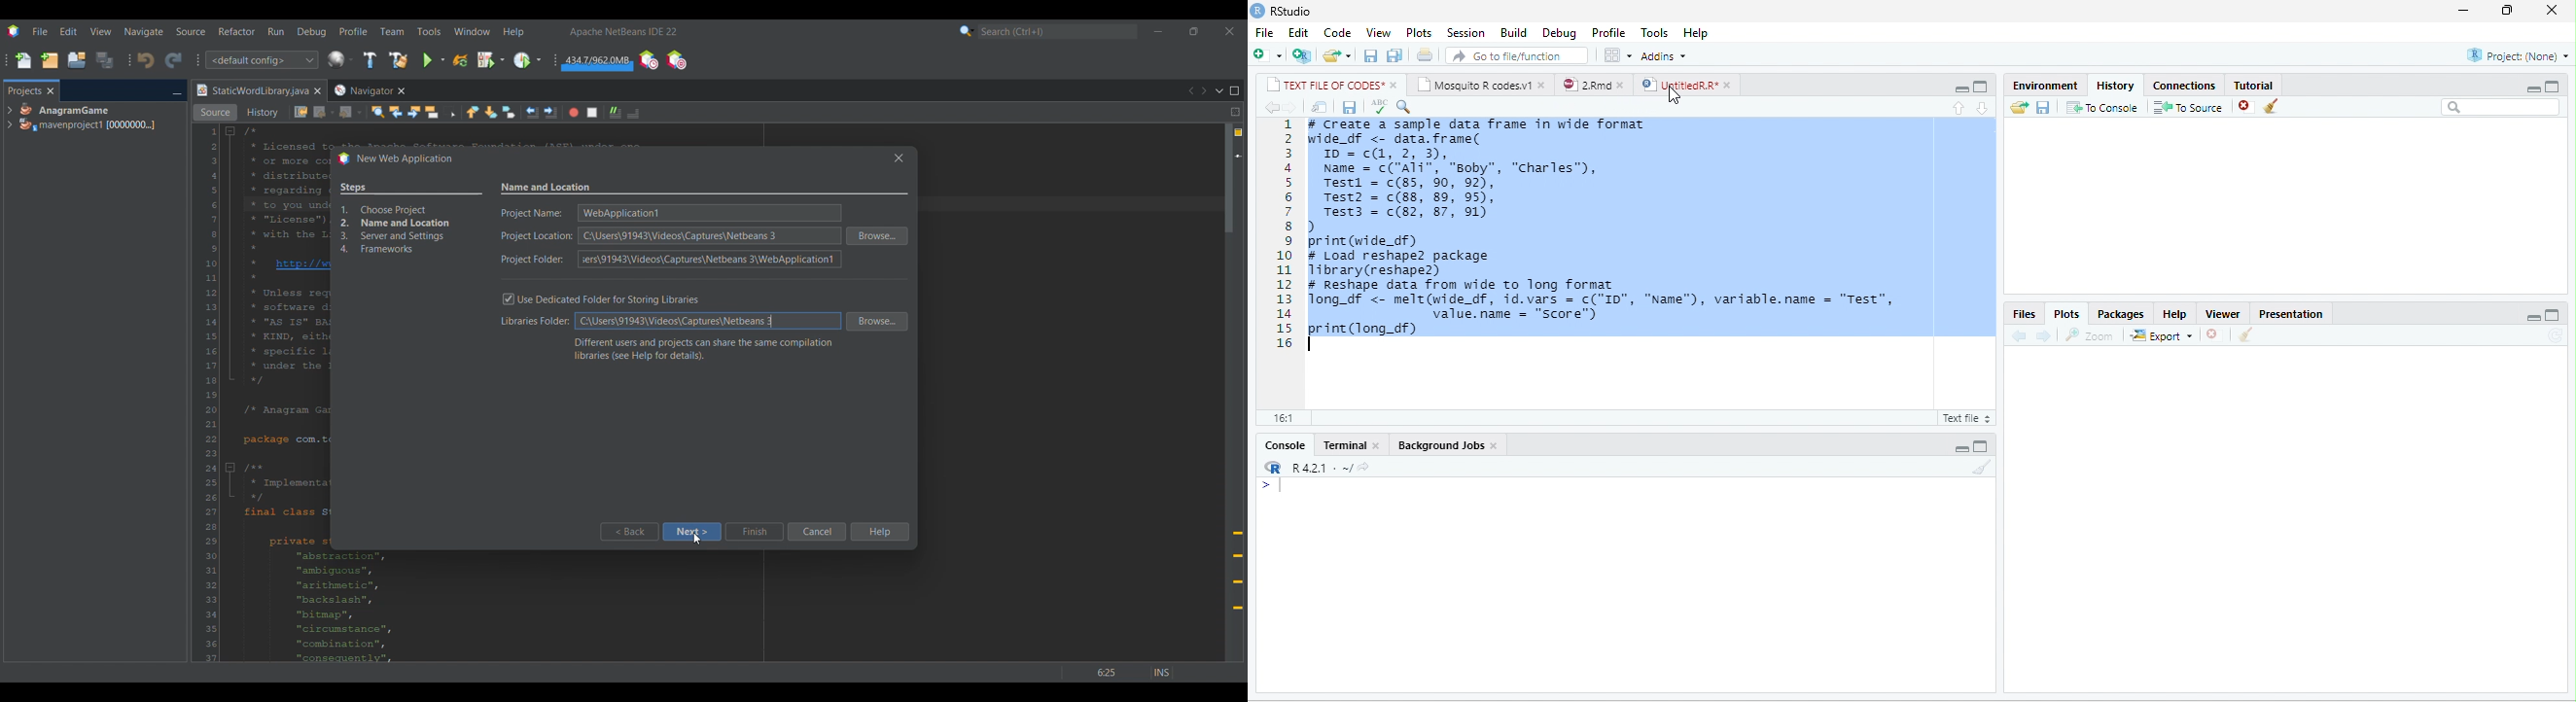 Image resolution: width=2576 pixels, height=728 pixels. I want to click on Plots, so click(2067, 314).